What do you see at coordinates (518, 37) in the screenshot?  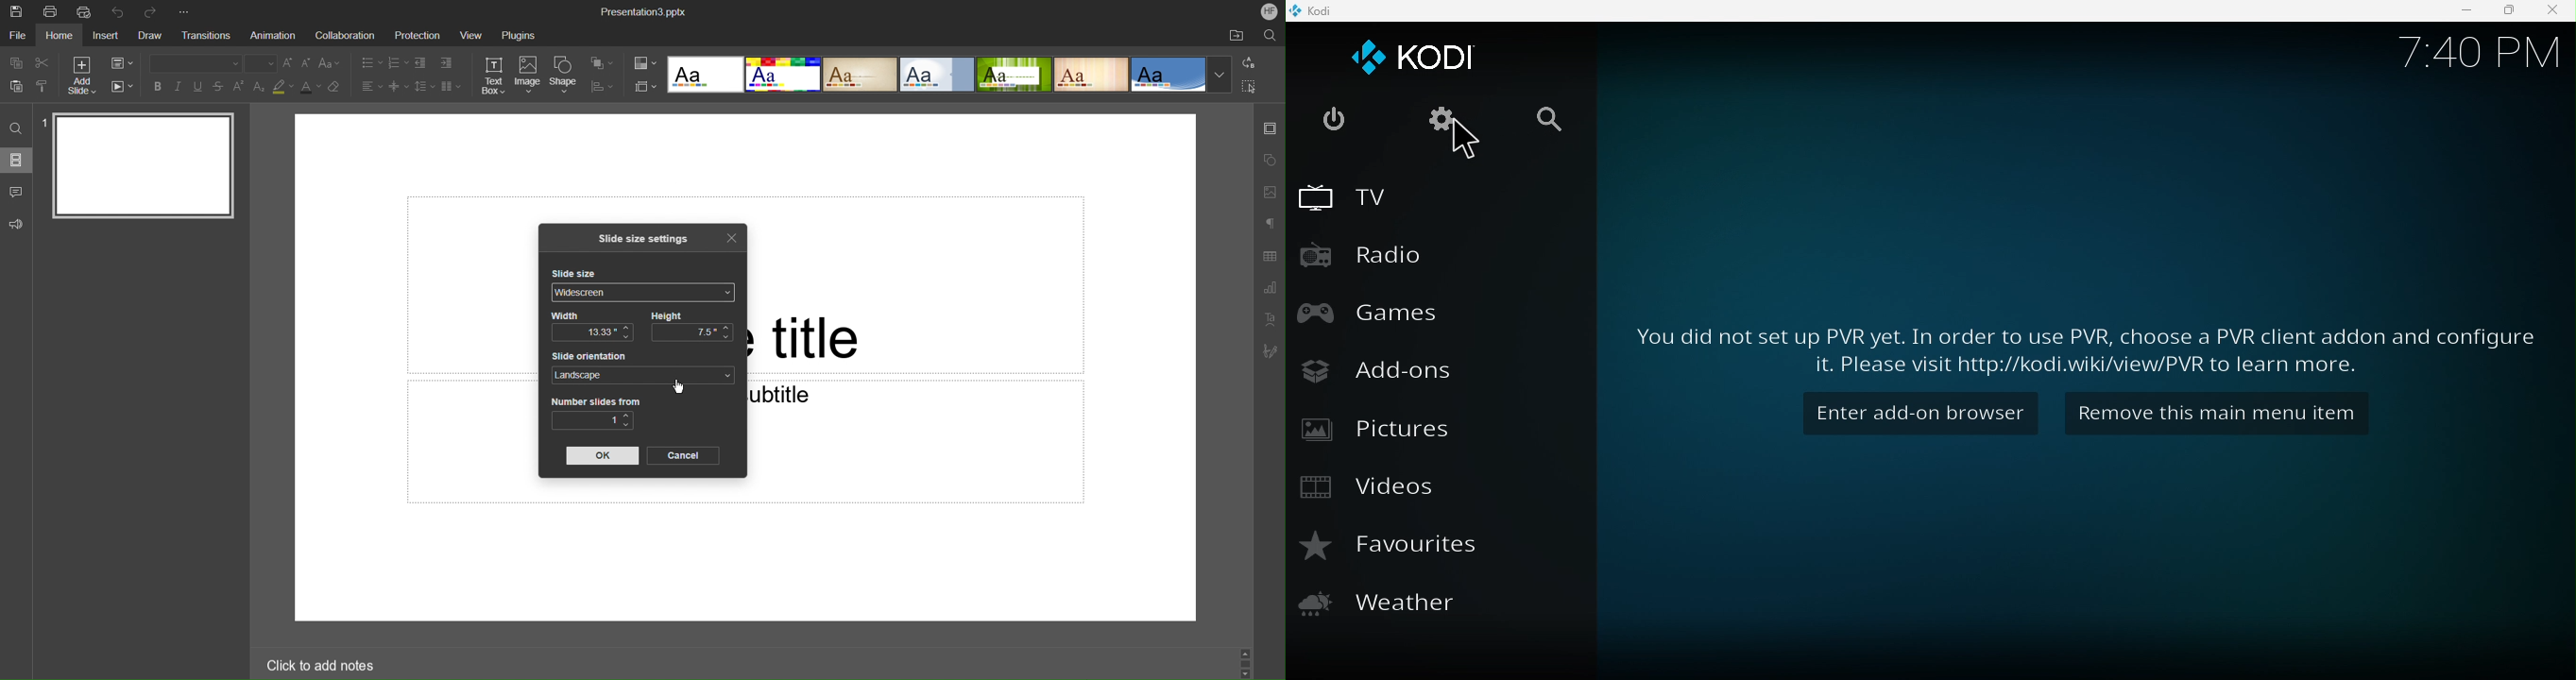 I see `Plugins` at bounding box center [518, 37].